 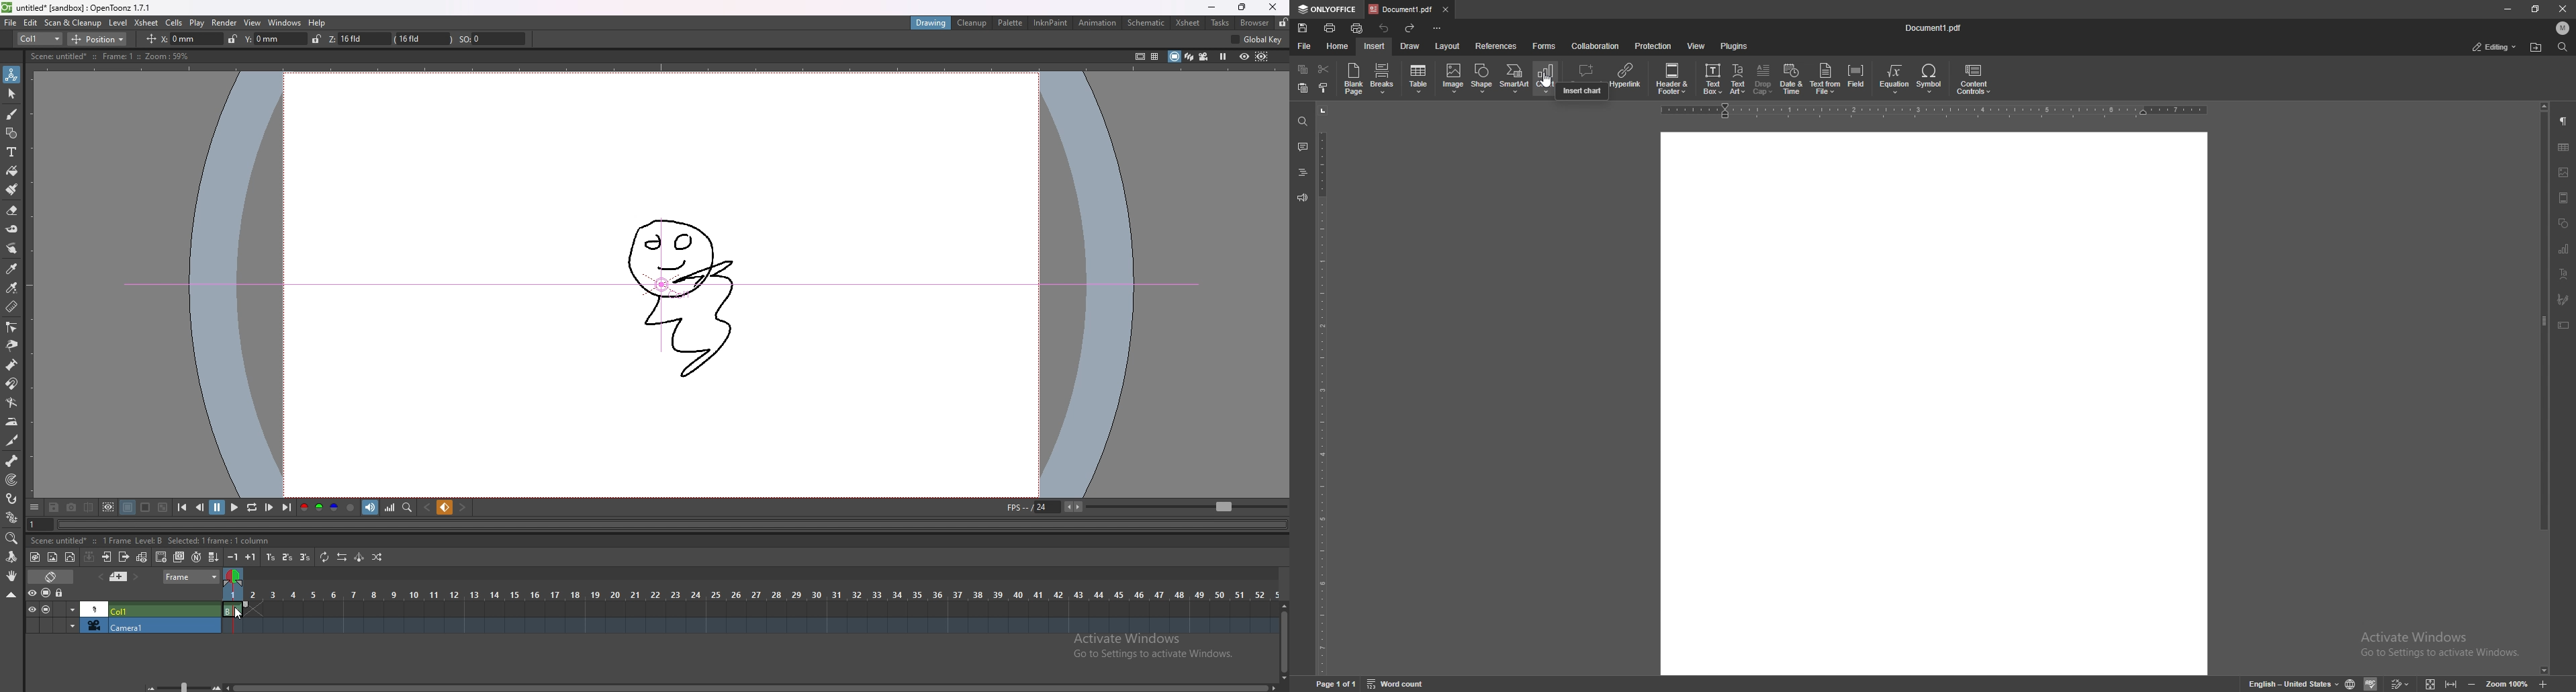 What do you see at coordinates (217, 507) in the screenshot?
I see `pause` at bounding box center [217, 507].